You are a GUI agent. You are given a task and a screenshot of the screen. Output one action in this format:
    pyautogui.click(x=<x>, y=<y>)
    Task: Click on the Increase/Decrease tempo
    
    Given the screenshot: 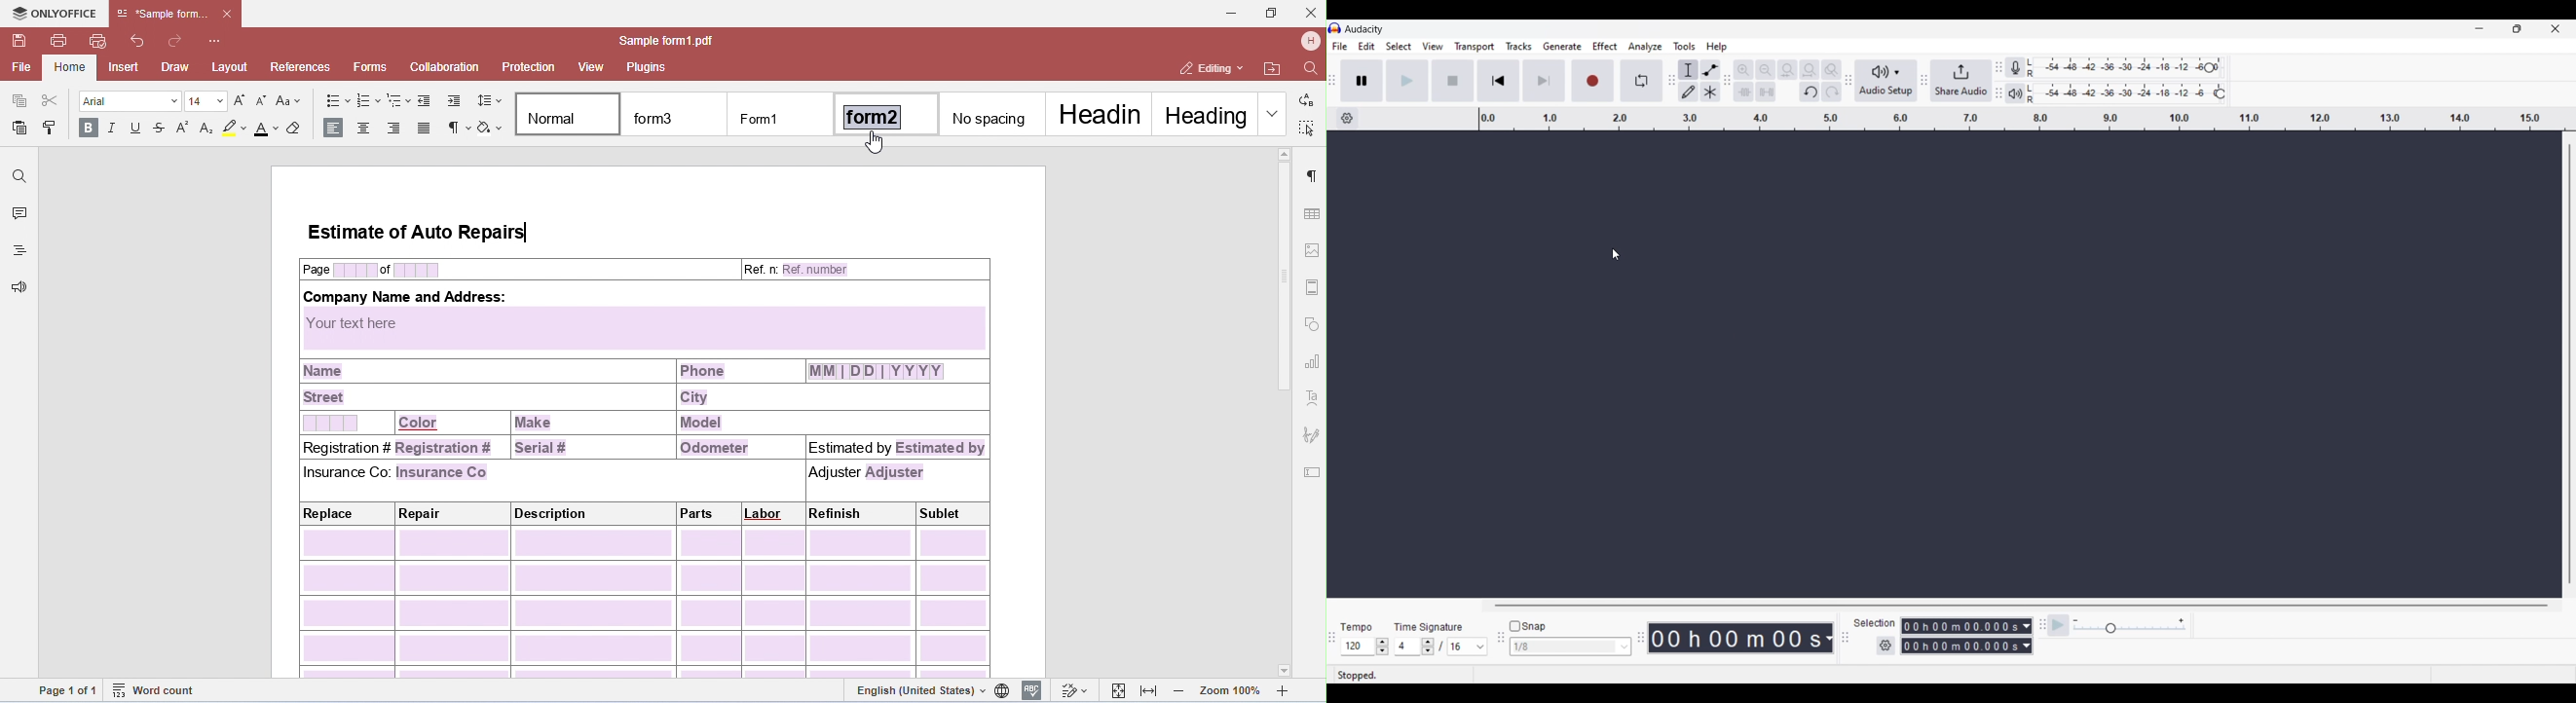 What is the action you would take?
    pyautogui.click(x=1382, y=646)
    